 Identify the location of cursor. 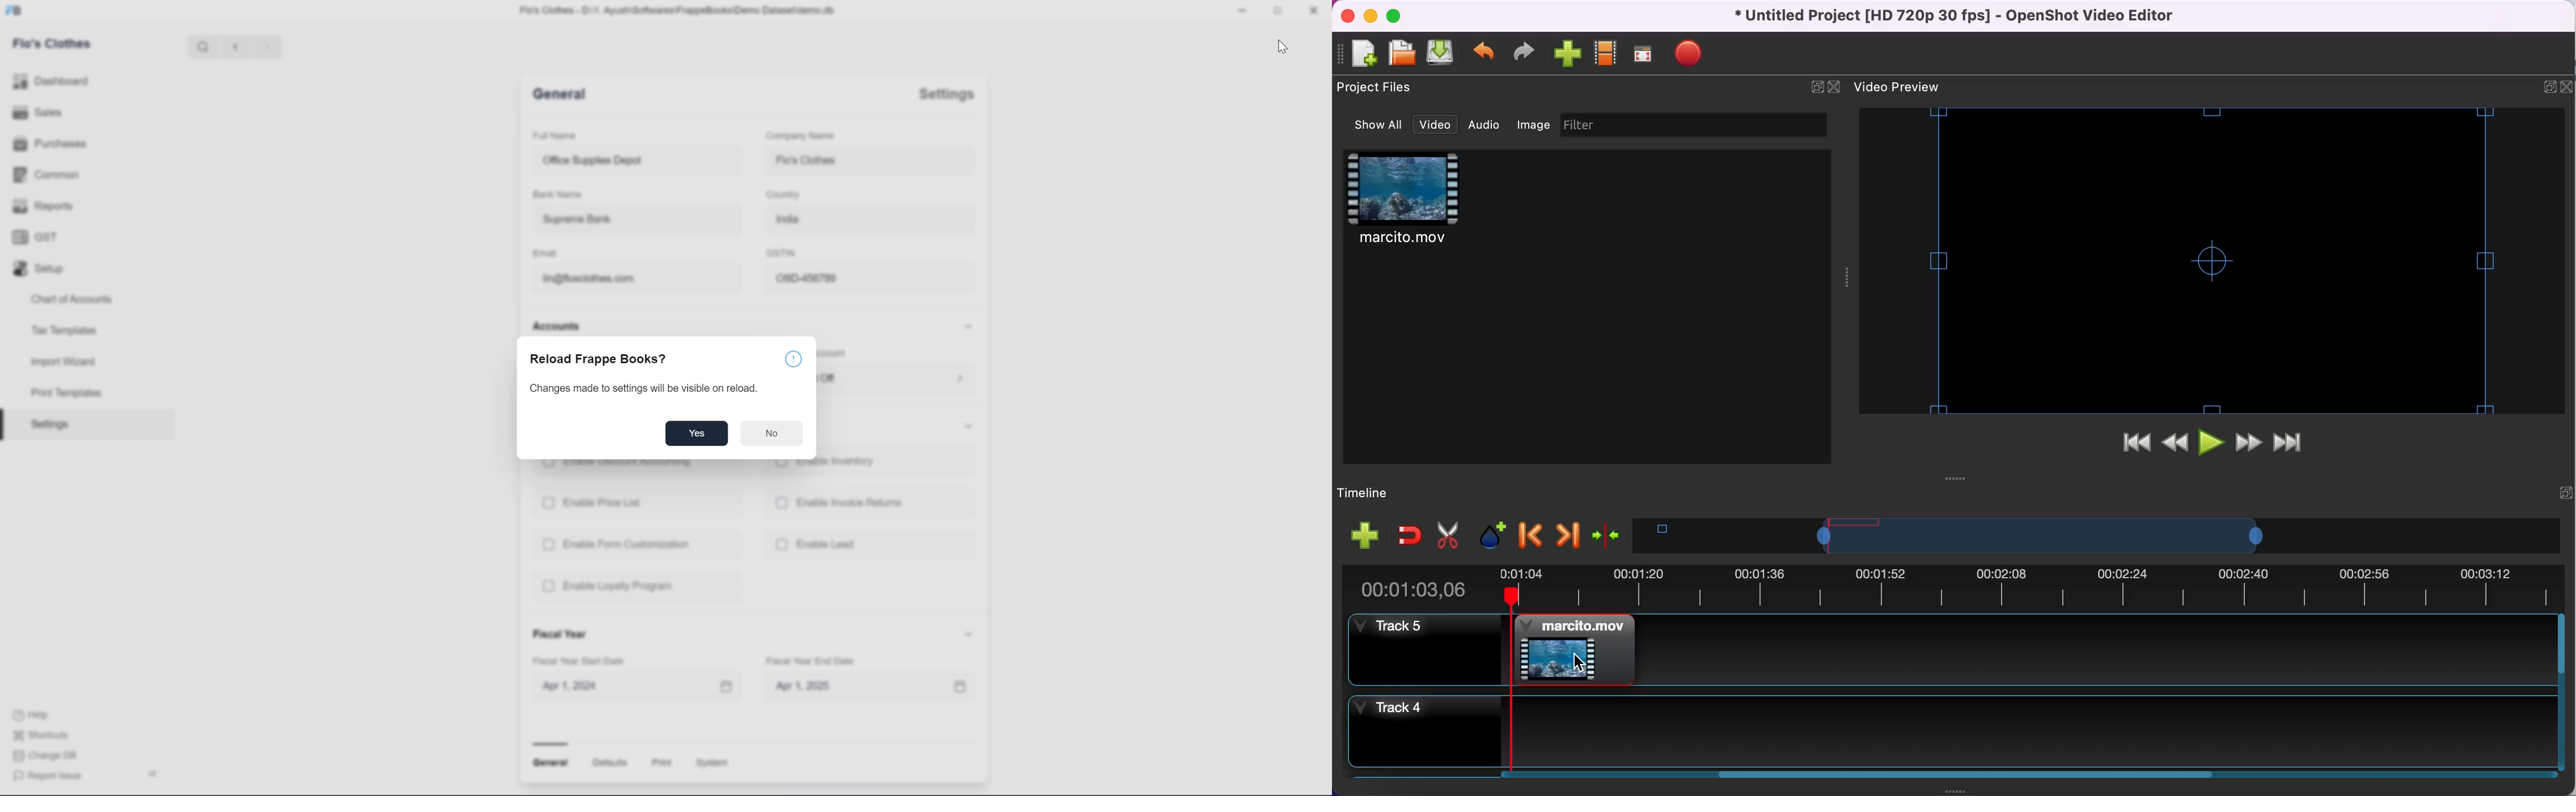
(1282, 46).